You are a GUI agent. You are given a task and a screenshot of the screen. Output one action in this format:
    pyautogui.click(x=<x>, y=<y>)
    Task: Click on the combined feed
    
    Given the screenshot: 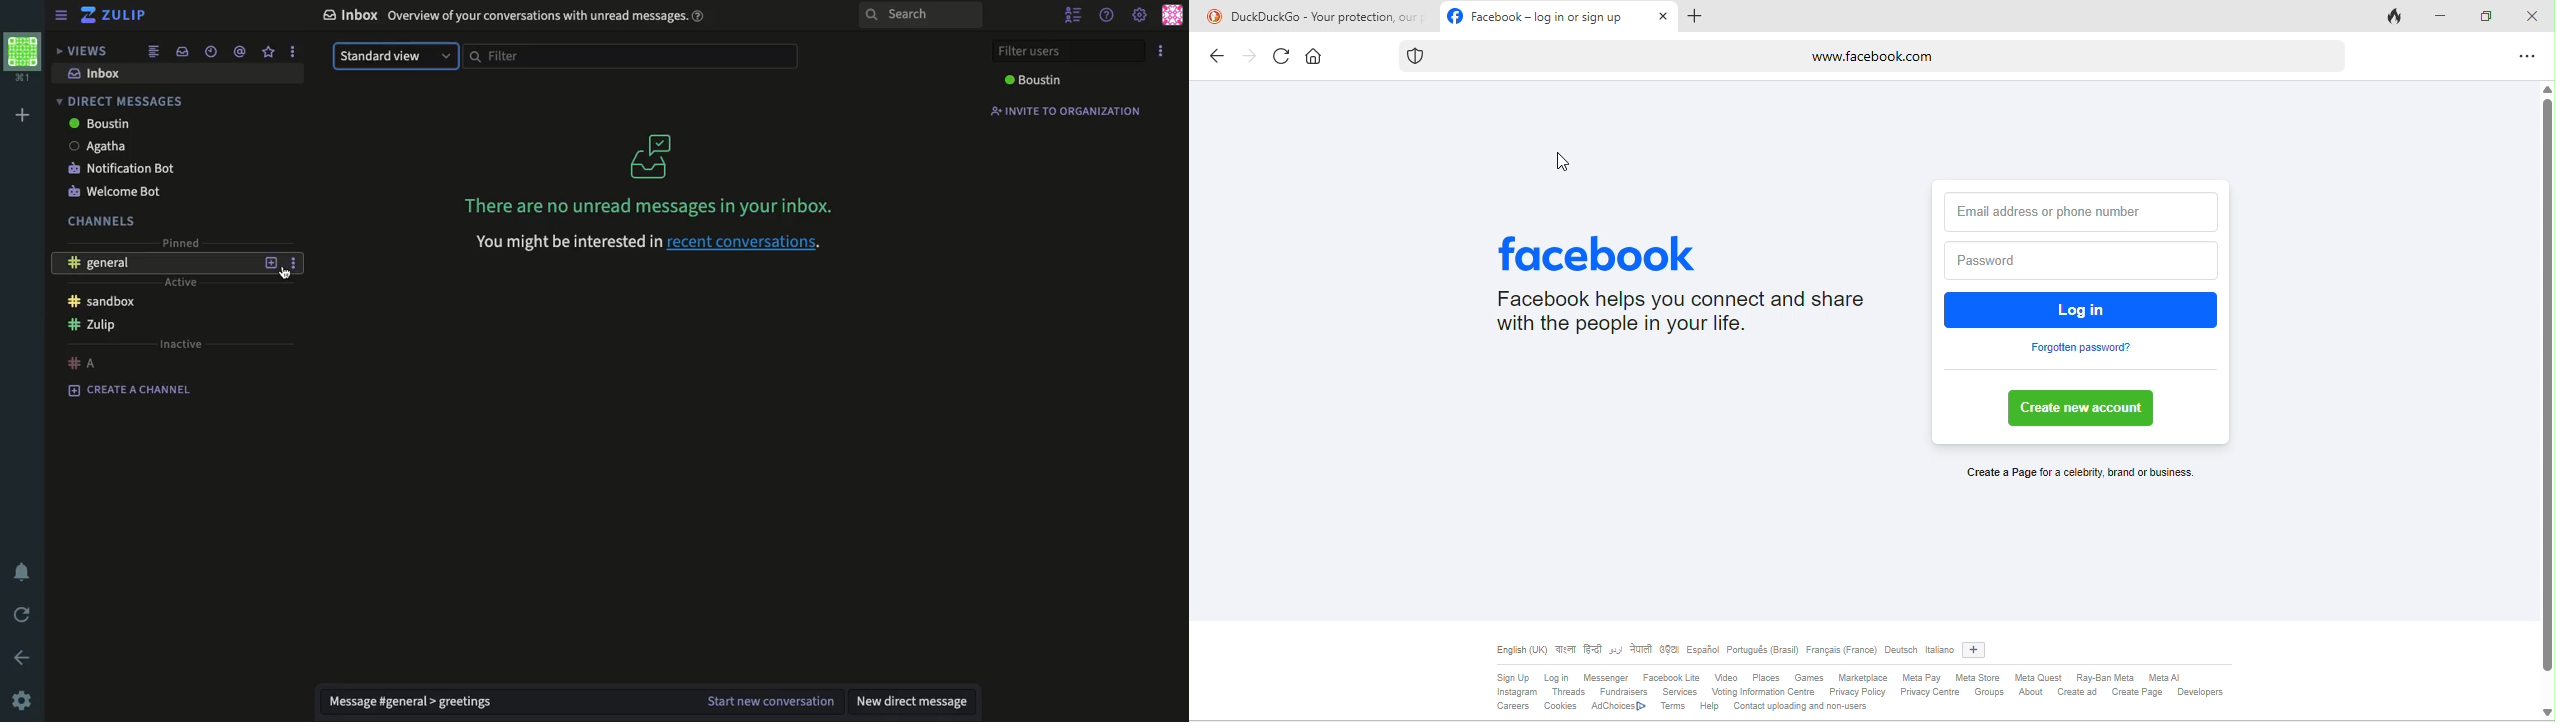 What is the action you would take?
    pyautogui.click(x=154, y=52)
    